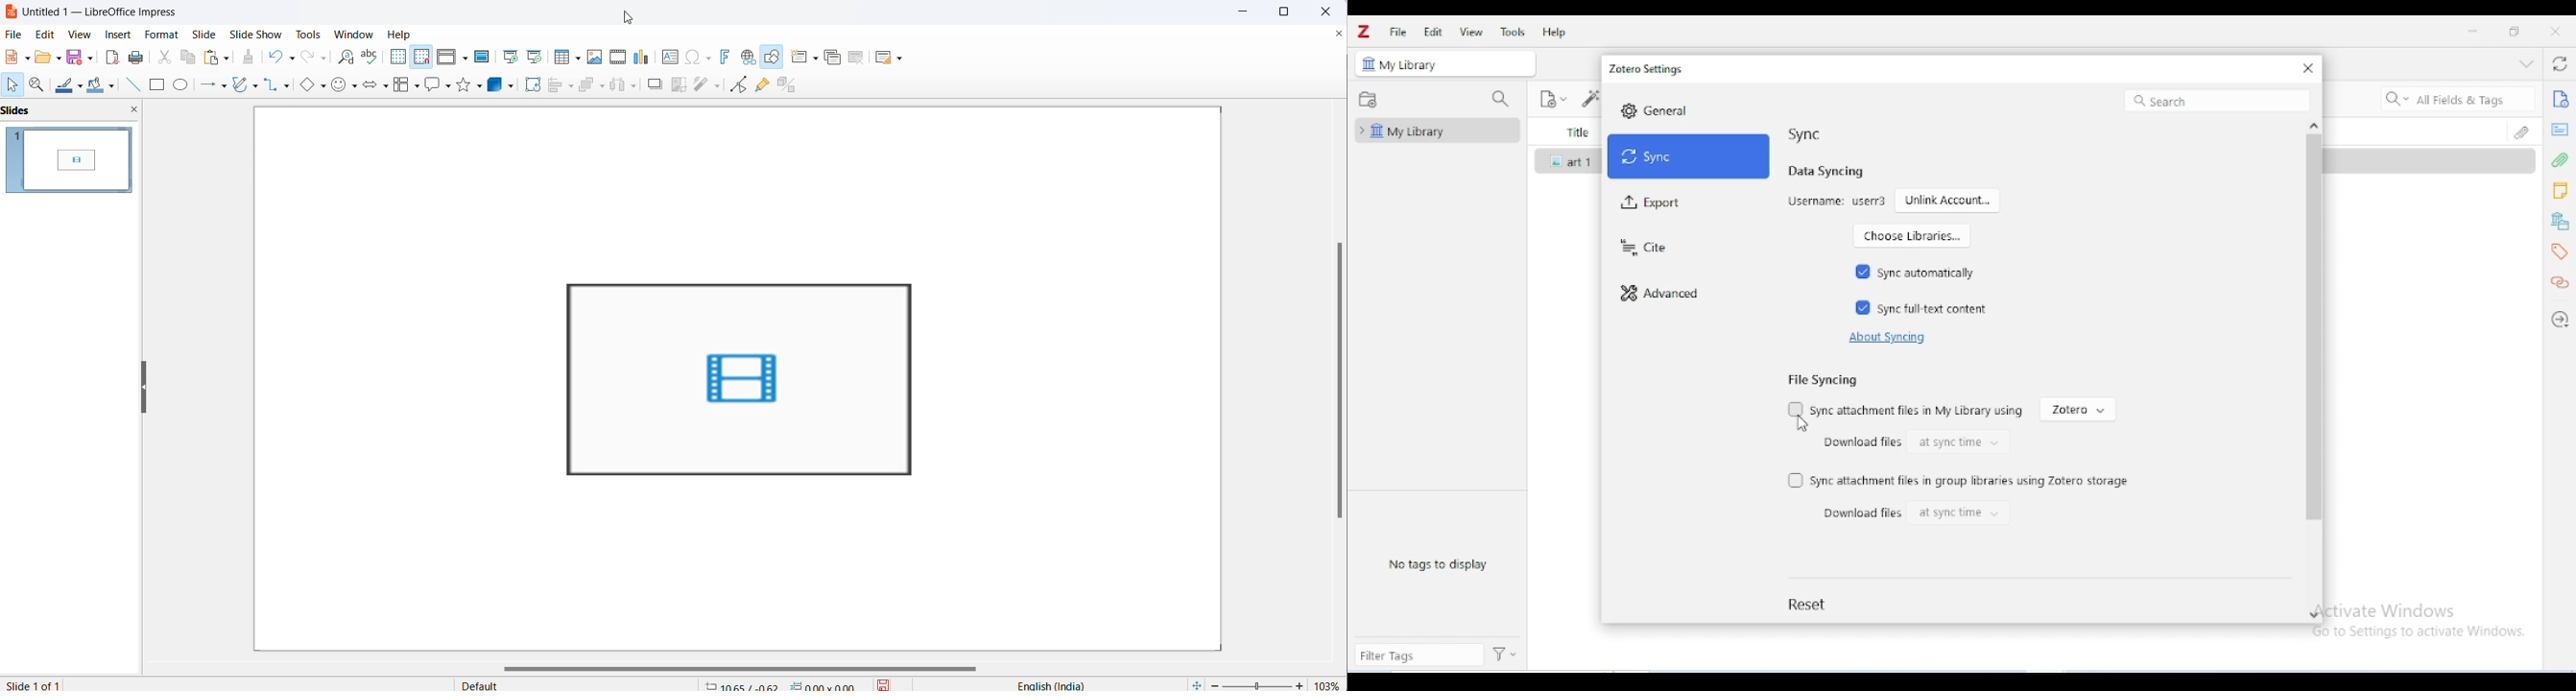 This screenshot has width=2576, height=700. I want to click on sync automatically, so click(1925, 273).